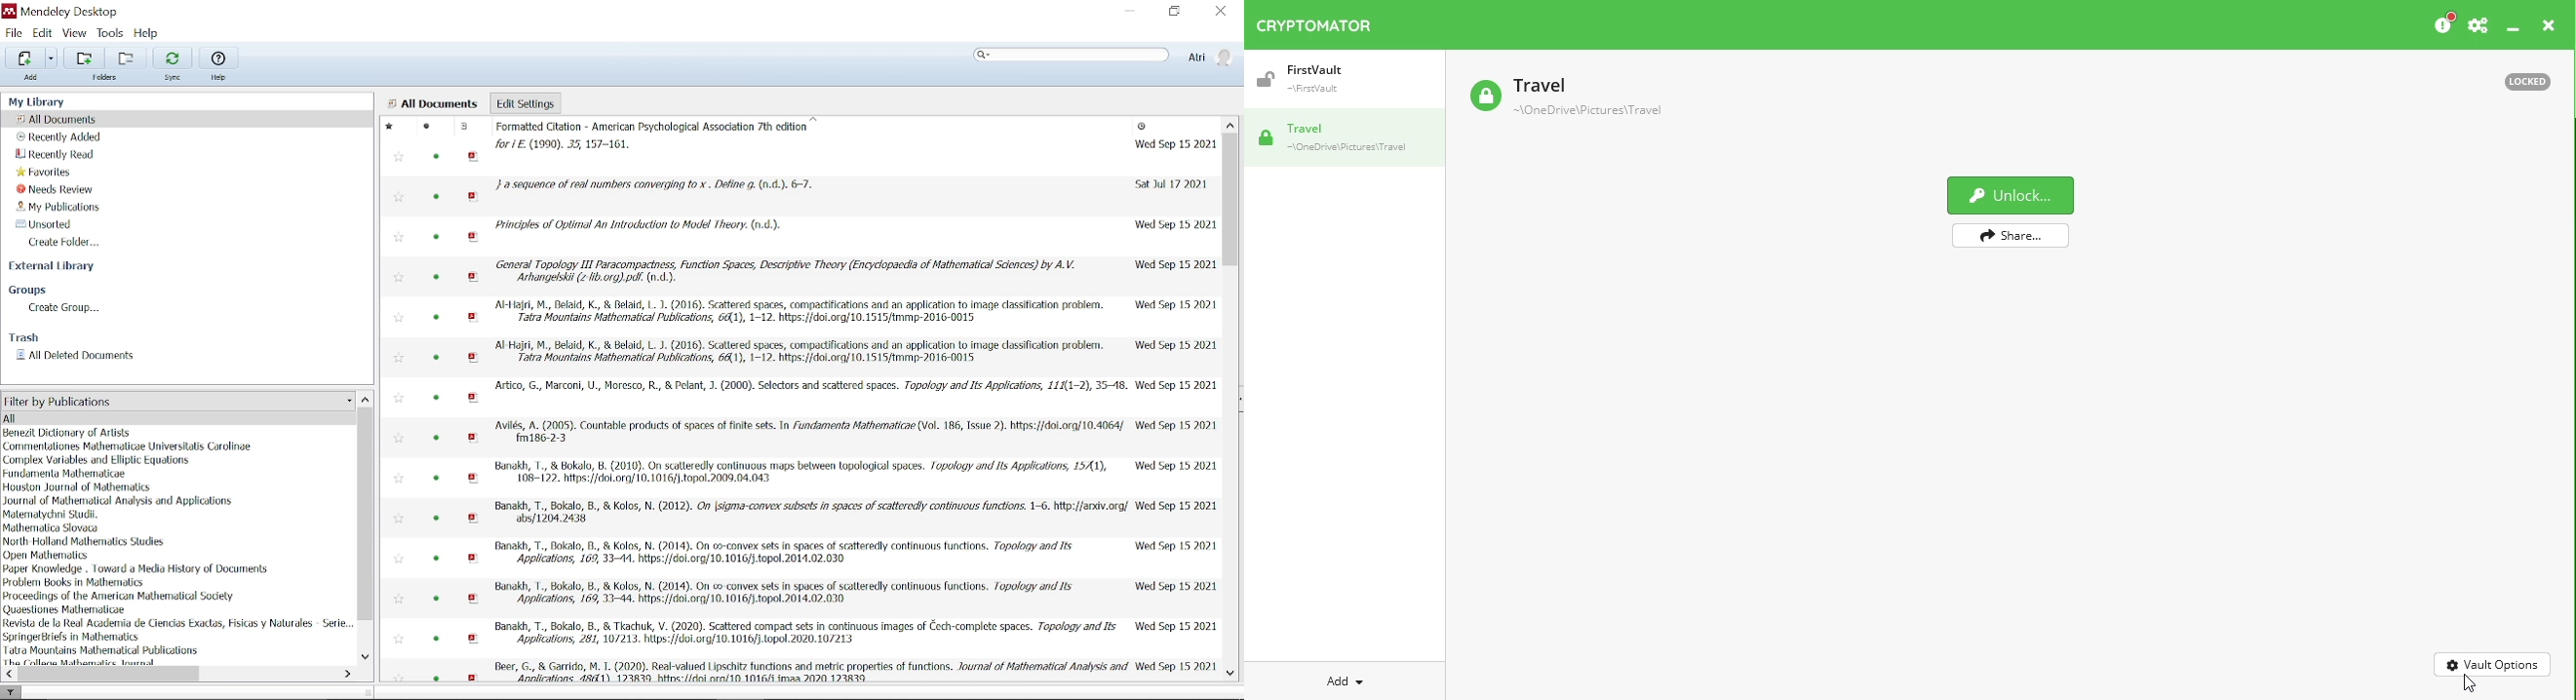 The height and width of the screenshot is (700, 2576). Describe the element at coordinates (366, 658) in the screenshot. I see `Move down in filter by publication` at that location.